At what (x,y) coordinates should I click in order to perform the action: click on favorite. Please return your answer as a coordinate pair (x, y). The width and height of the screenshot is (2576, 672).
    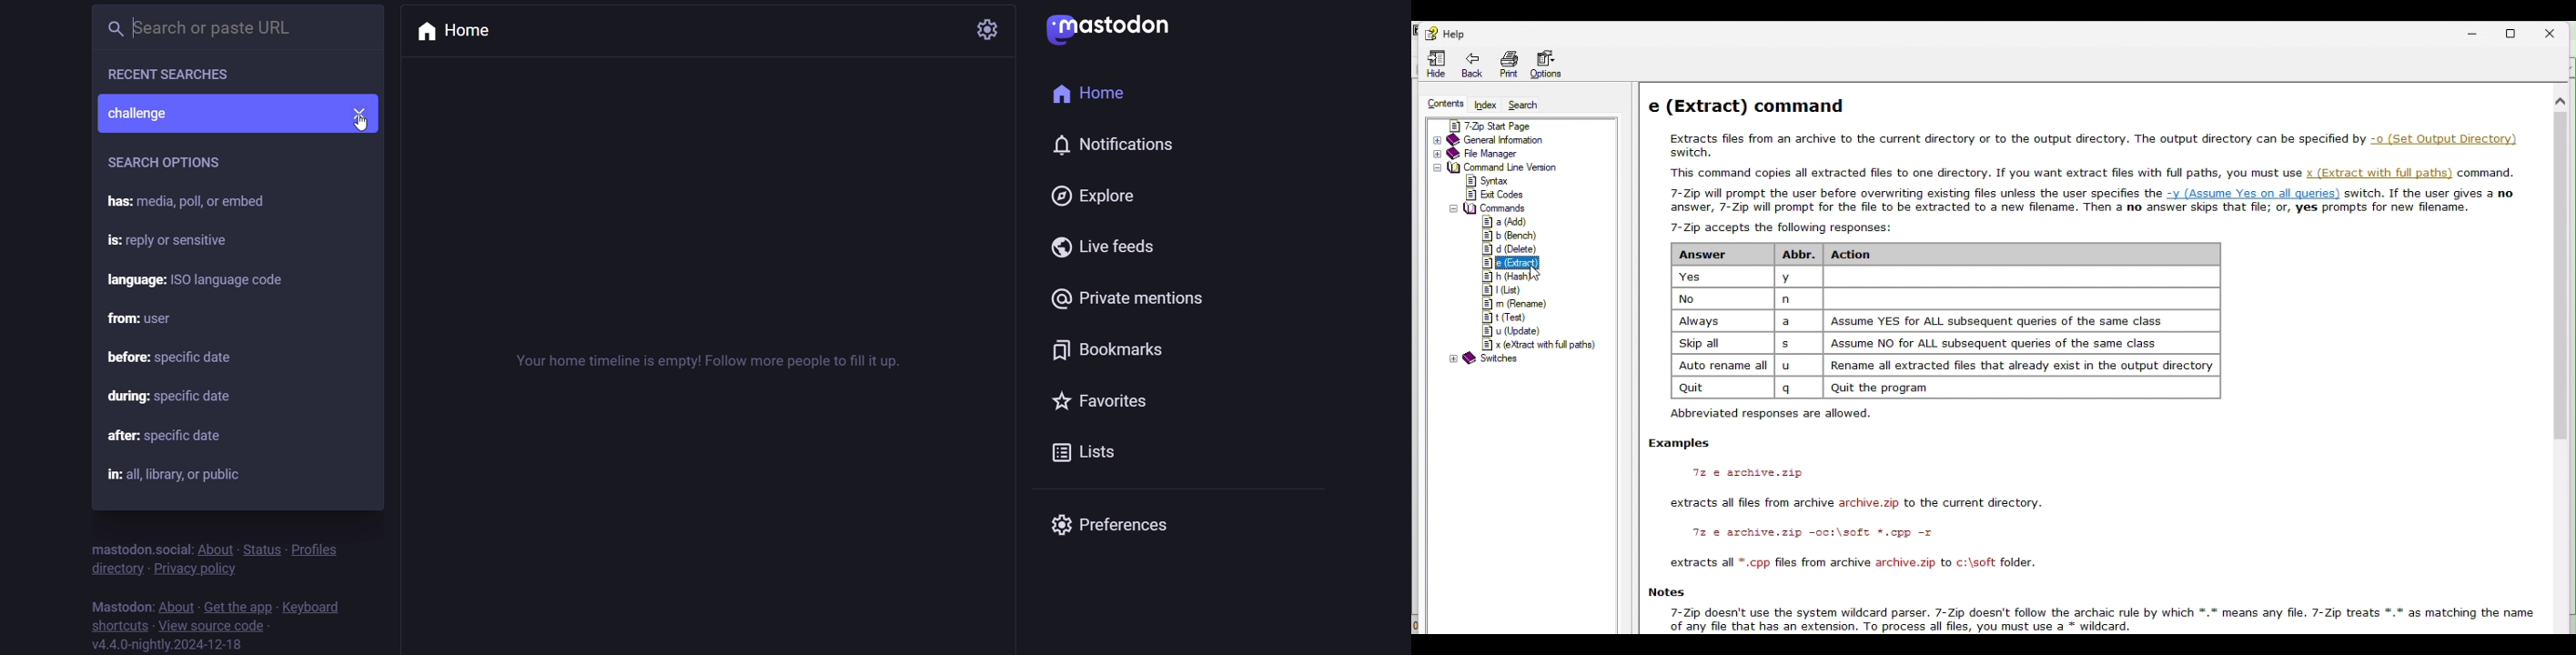
    Looking at the image, I should click on (1099, 398).